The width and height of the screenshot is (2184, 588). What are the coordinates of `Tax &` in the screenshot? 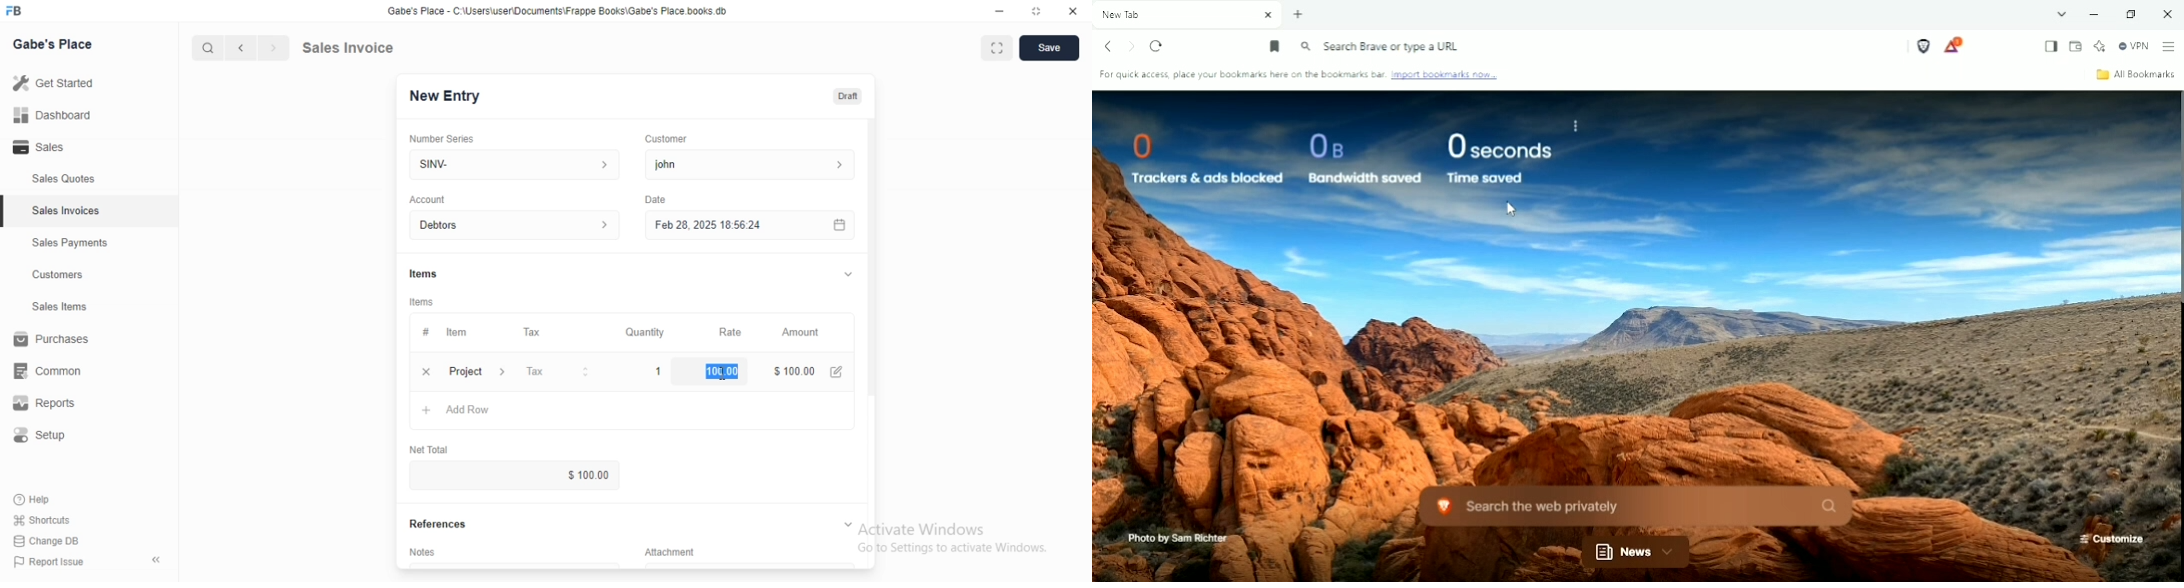 It's located at (556, 372).